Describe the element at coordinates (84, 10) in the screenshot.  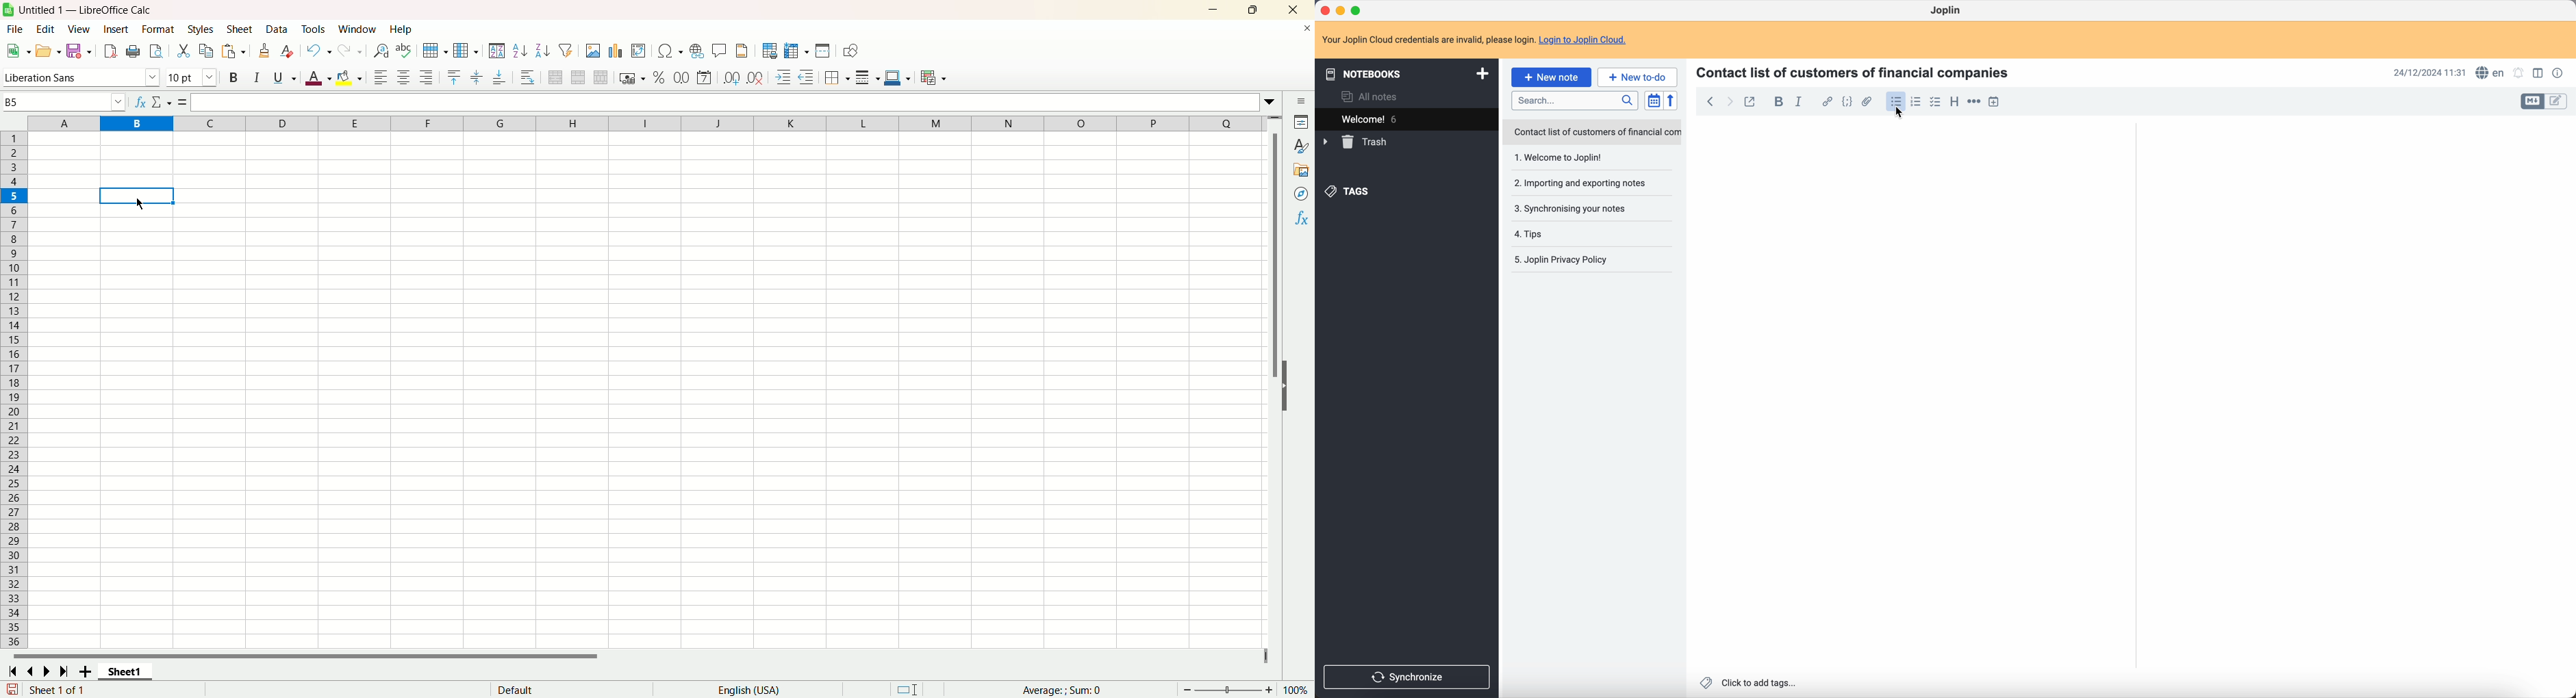
I see `Untitled1 - LibreOffice Calc` at that location.